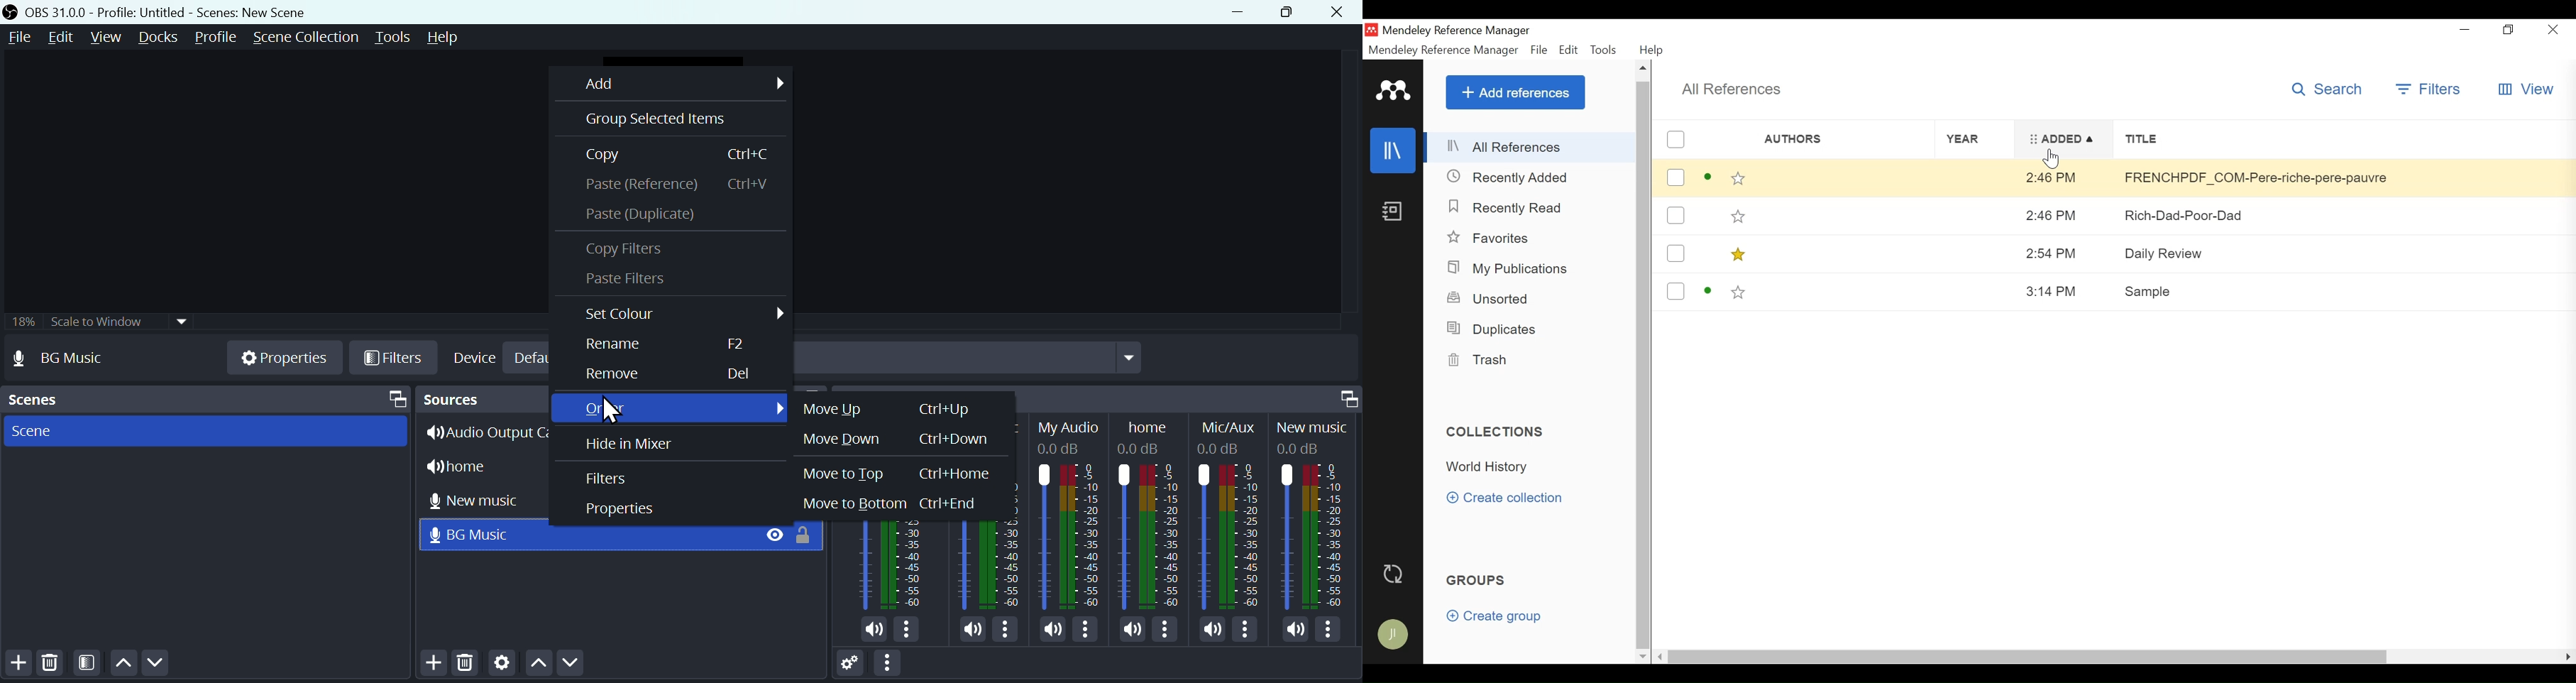 The height and width of the screenshot is (700, 2576). Describe the element at coordinates (987, 564) in the screenshot. I see `BG Music` at that location.